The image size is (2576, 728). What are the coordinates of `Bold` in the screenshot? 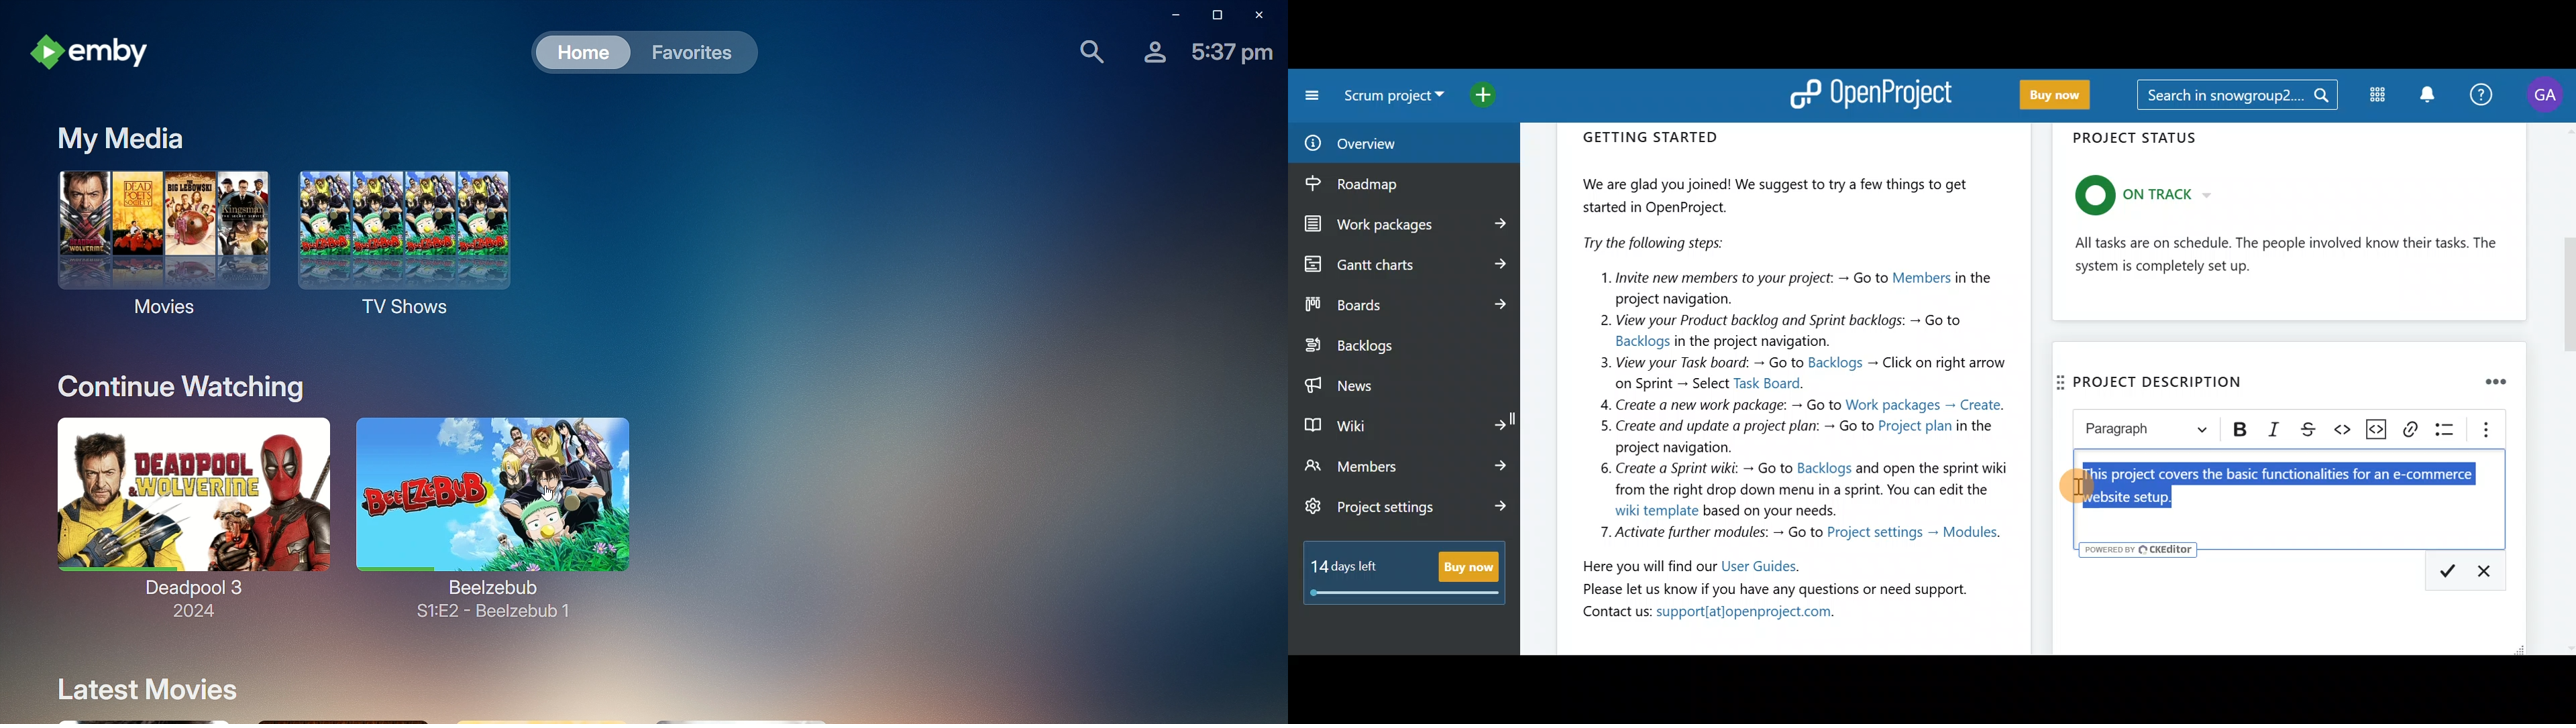 It's located at (2241, 430).